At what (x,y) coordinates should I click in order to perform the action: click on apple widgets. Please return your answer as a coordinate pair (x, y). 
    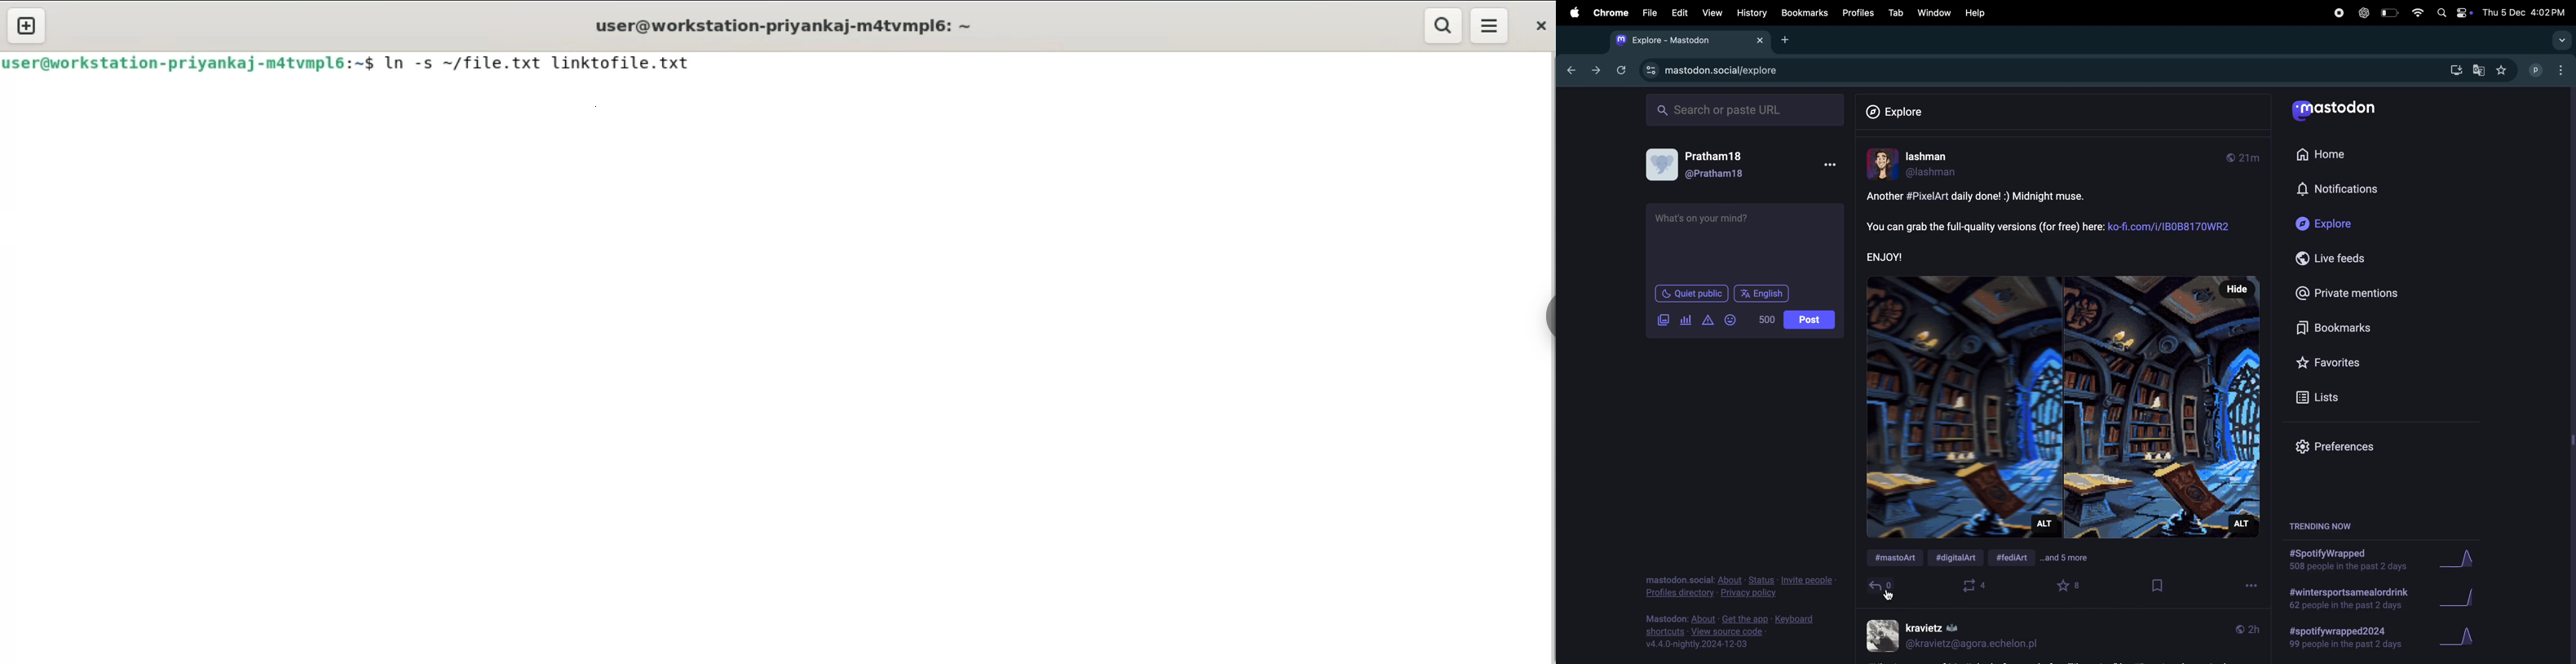
    Looking at the image, I should click on (2454, 13).